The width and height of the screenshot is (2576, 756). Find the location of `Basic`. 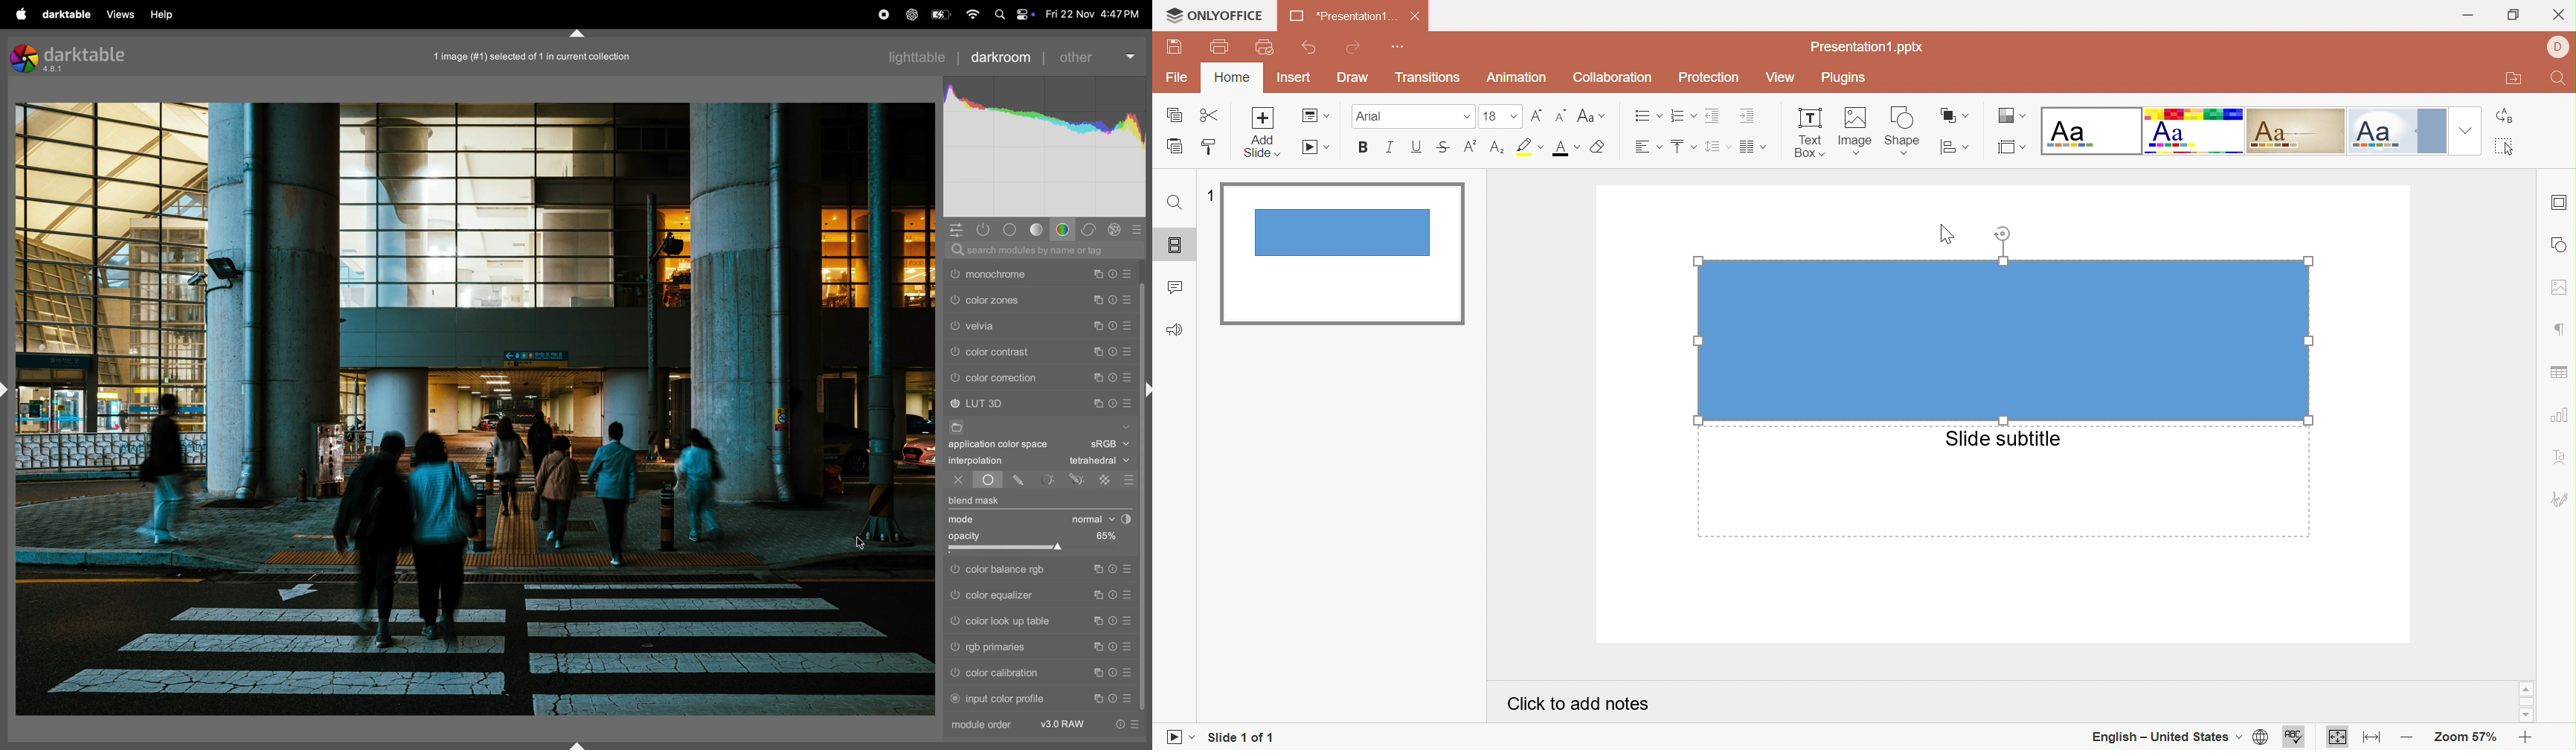

Basic is located at coordinates (2194, 131).